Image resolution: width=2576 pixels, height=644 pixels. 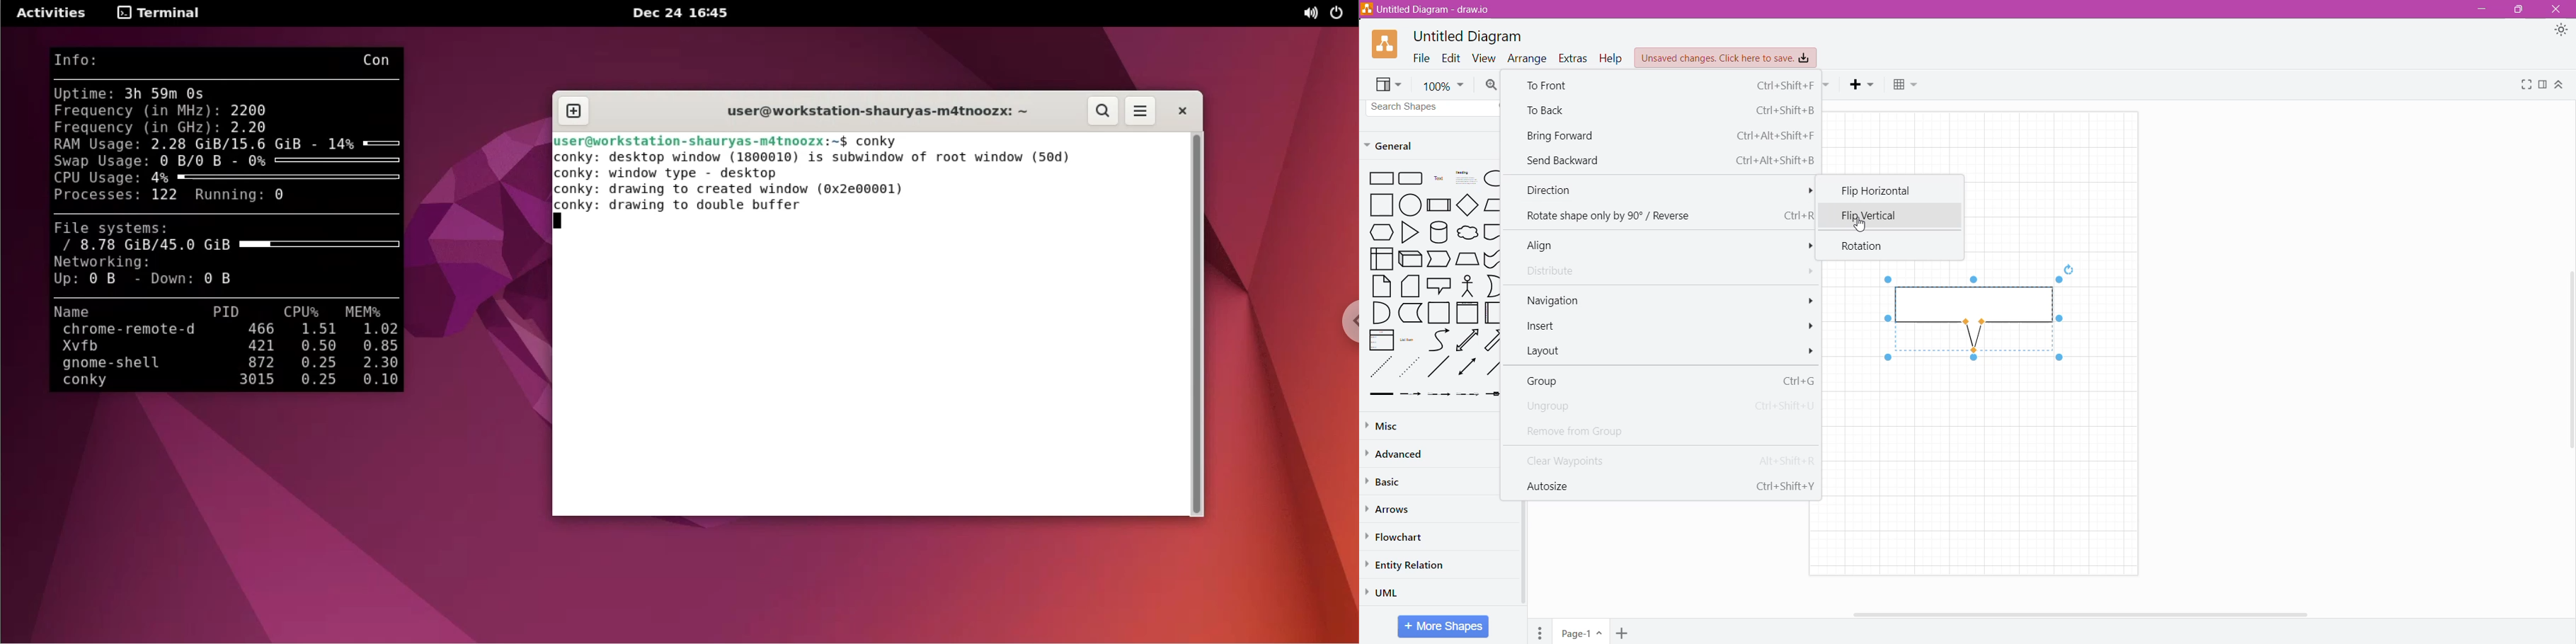 What do you see at coordinates (1494, 286) in the screenshot?
I see `Half Circle` at bounding box center [1494, 286].